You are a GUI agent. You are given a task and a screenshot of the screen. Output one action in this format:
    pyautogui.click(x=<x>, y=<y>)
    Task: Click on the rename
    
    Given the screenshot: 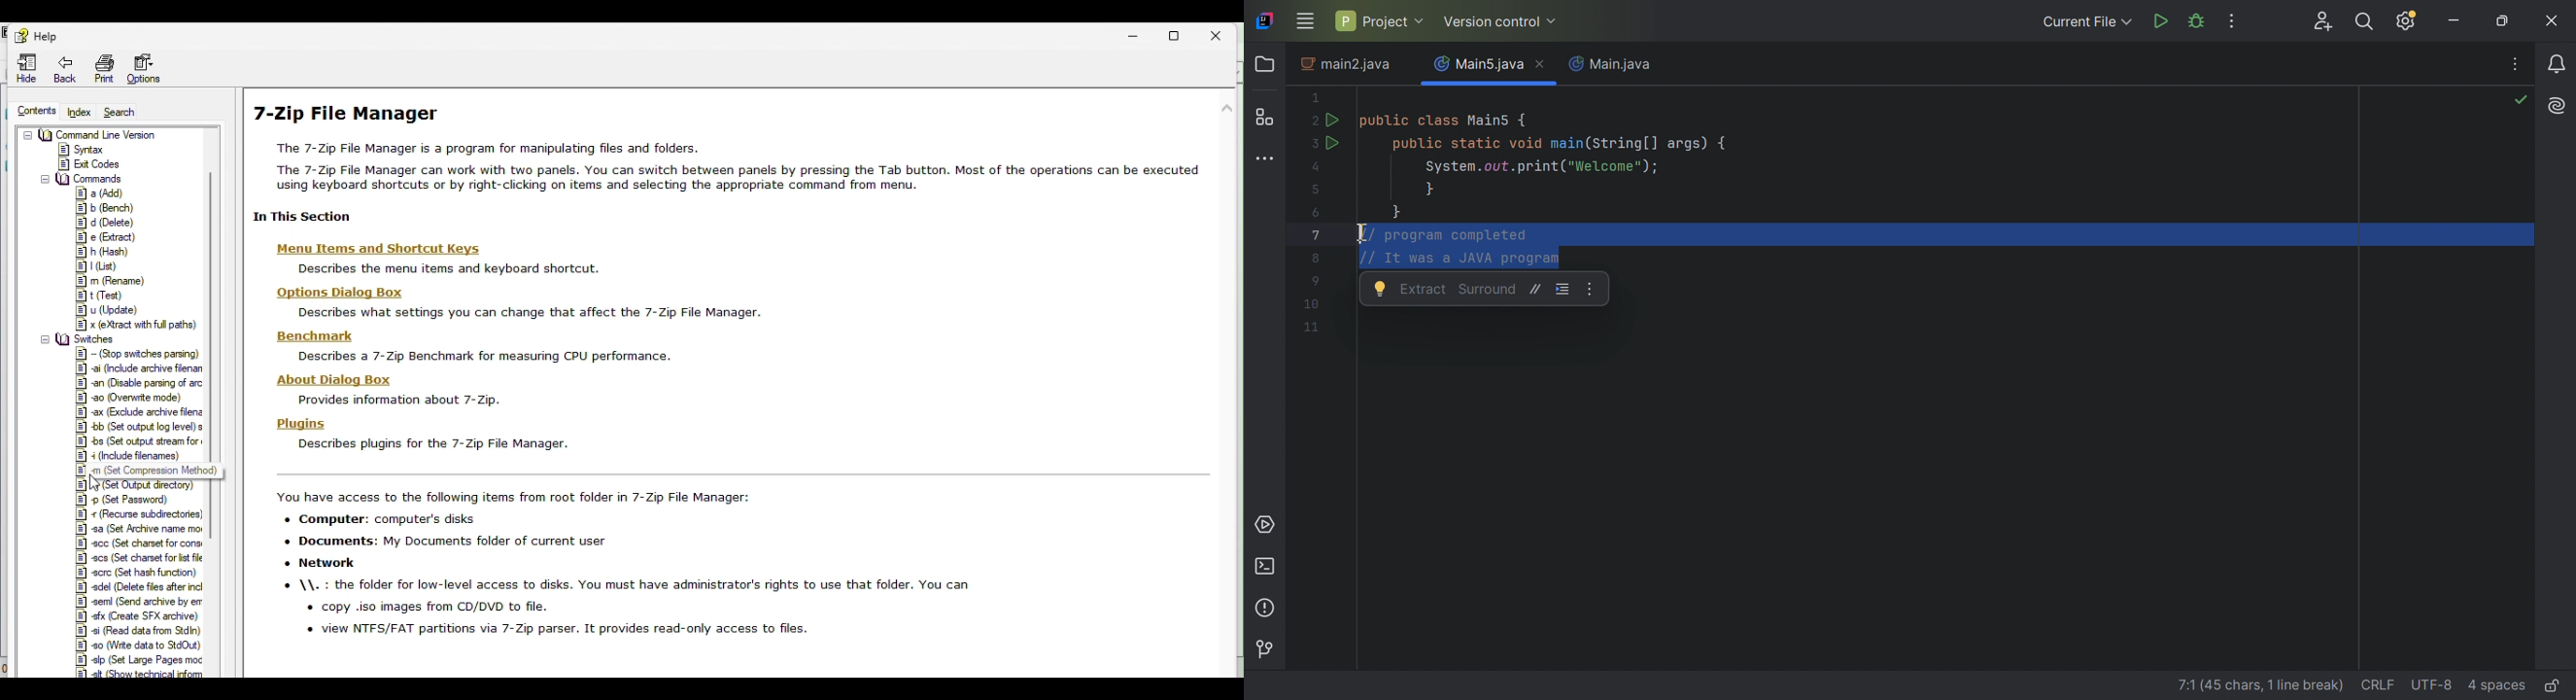 What is the action you would take?
    pyautogui.click(x=109, y=282)
    